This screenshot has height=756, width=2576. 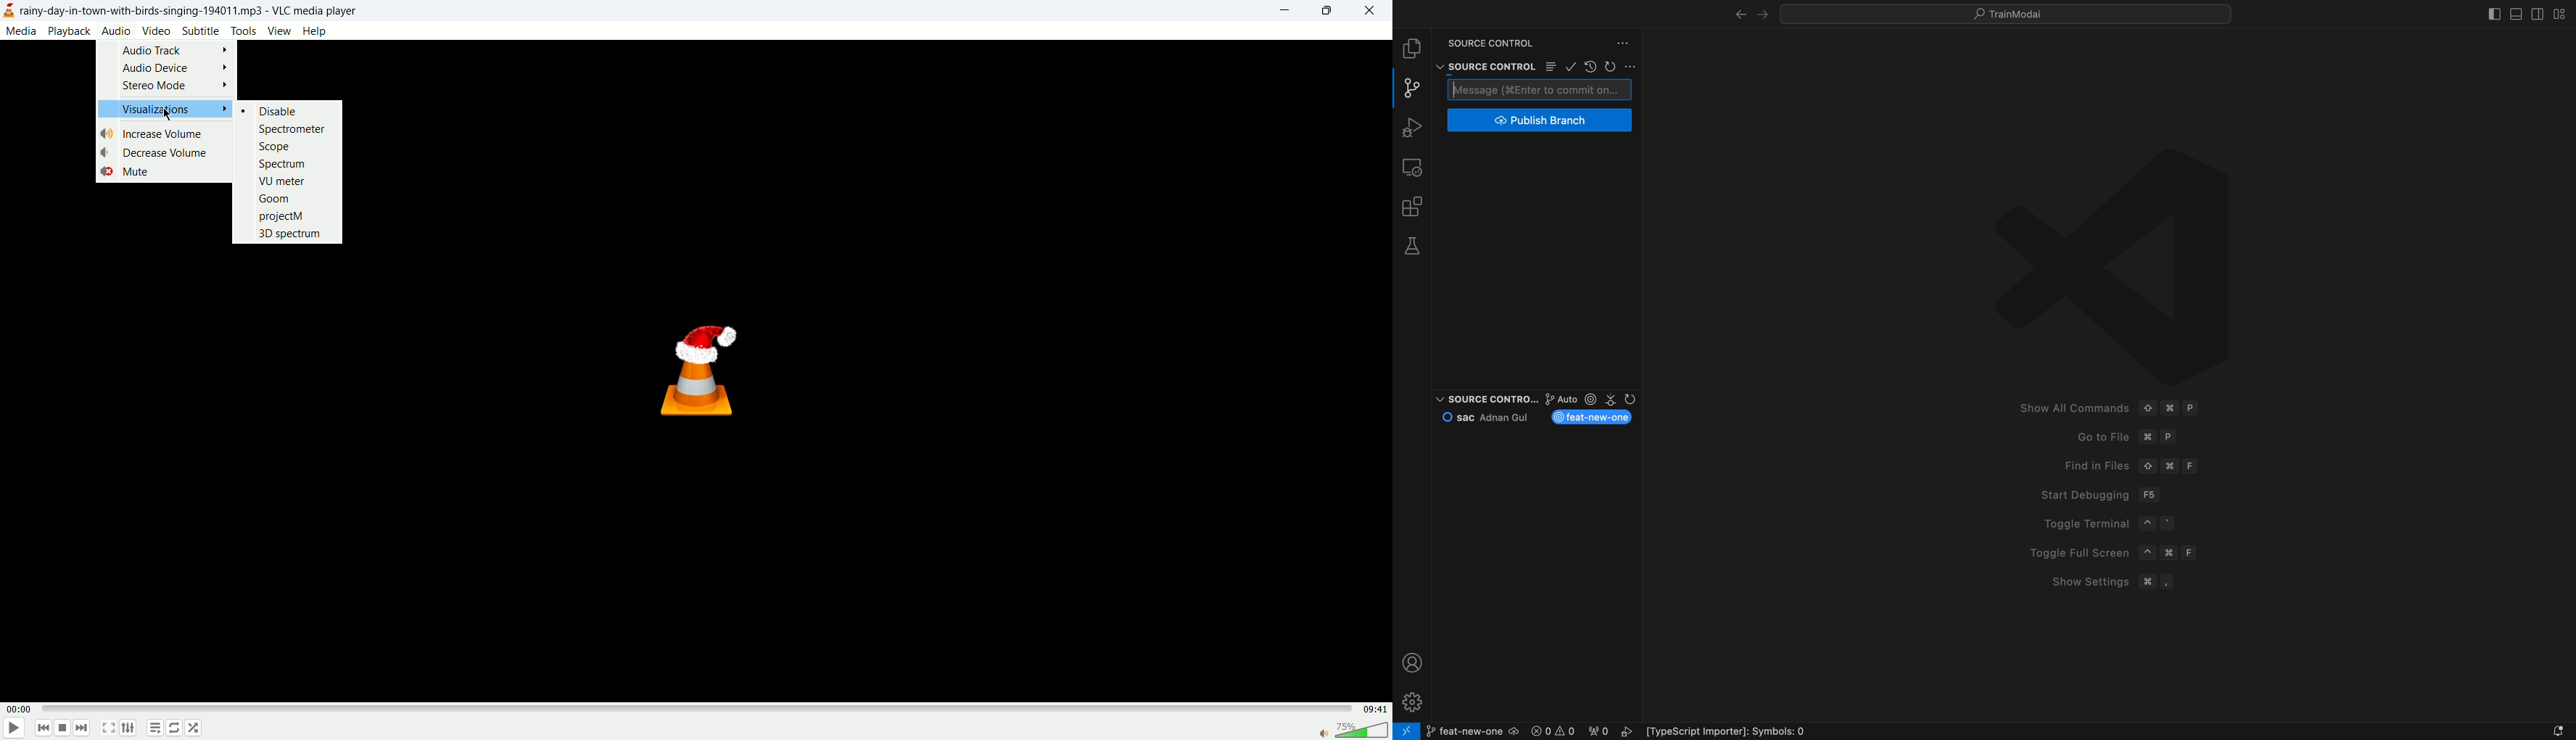 What do you see at coordinates (1484, 399) in the screenshot?
I see `source contro` at bounding box center [1484, 399].